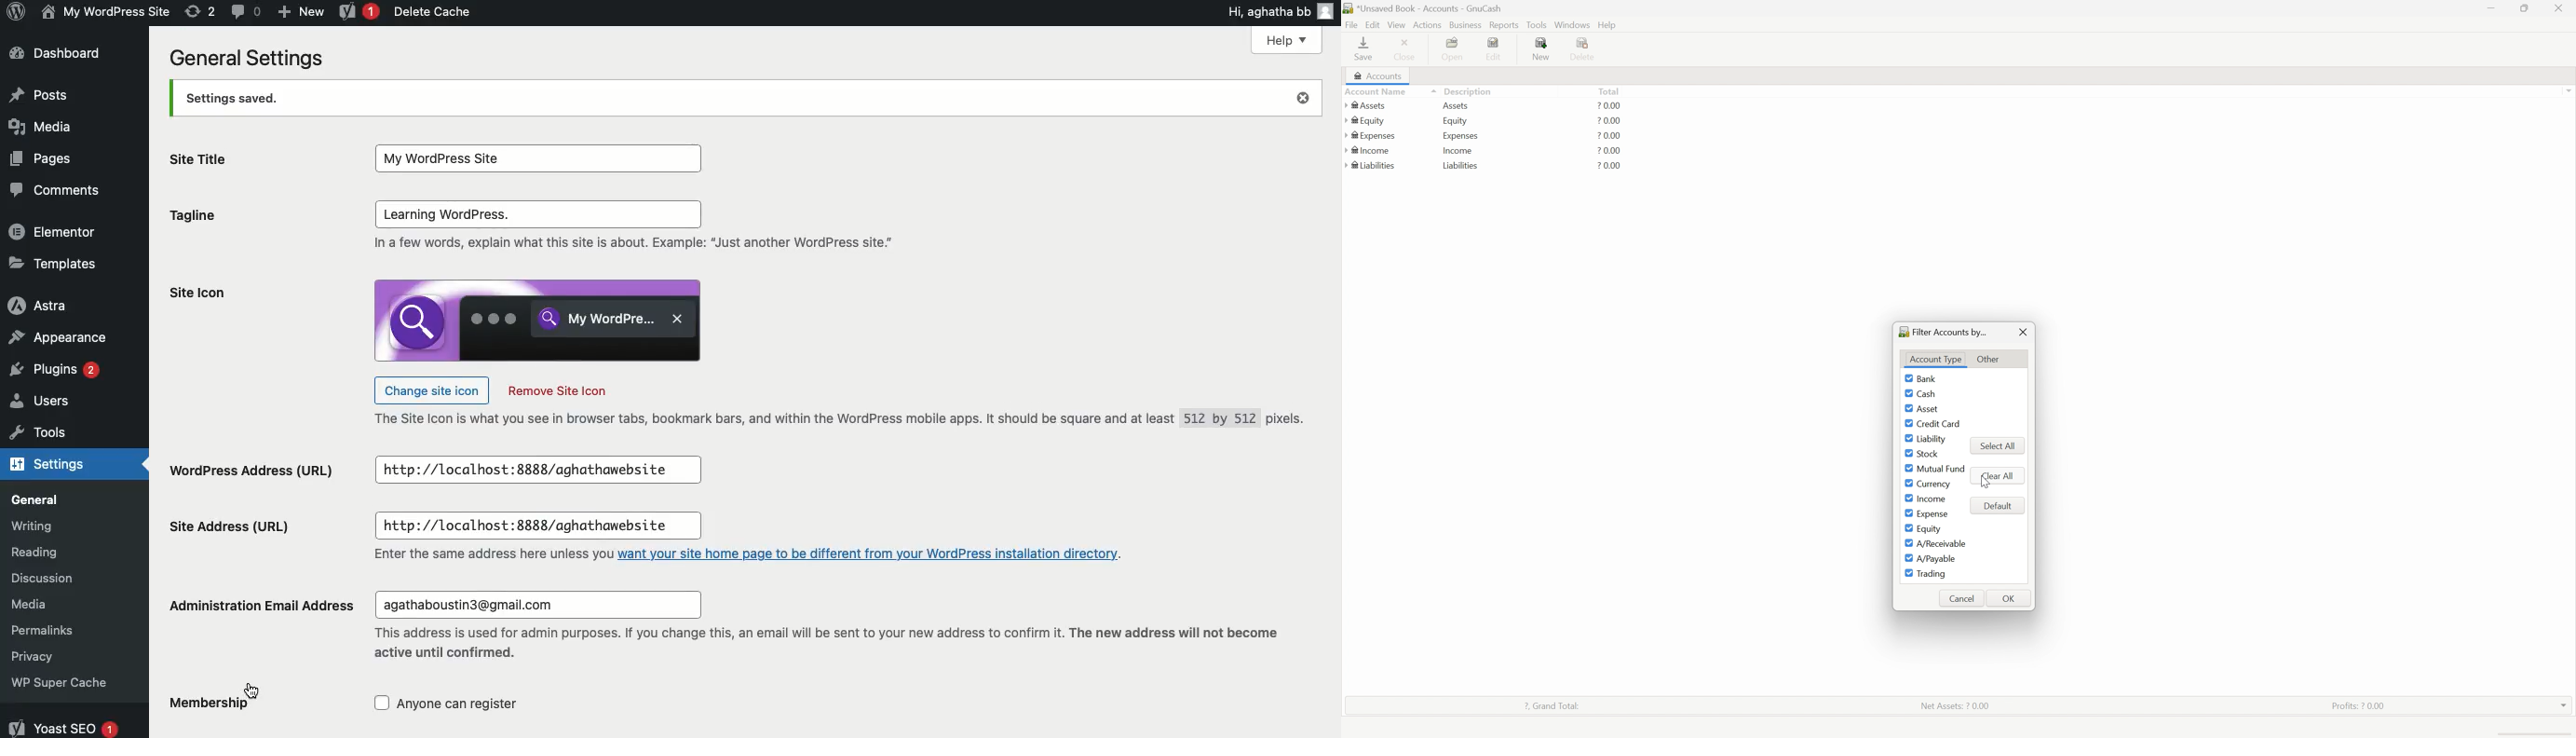 The width and height of the screenshot is (2576, 756). Describe the element at coordinates (1907, 378) in the screenshot. I see `Checkbox` at that location.